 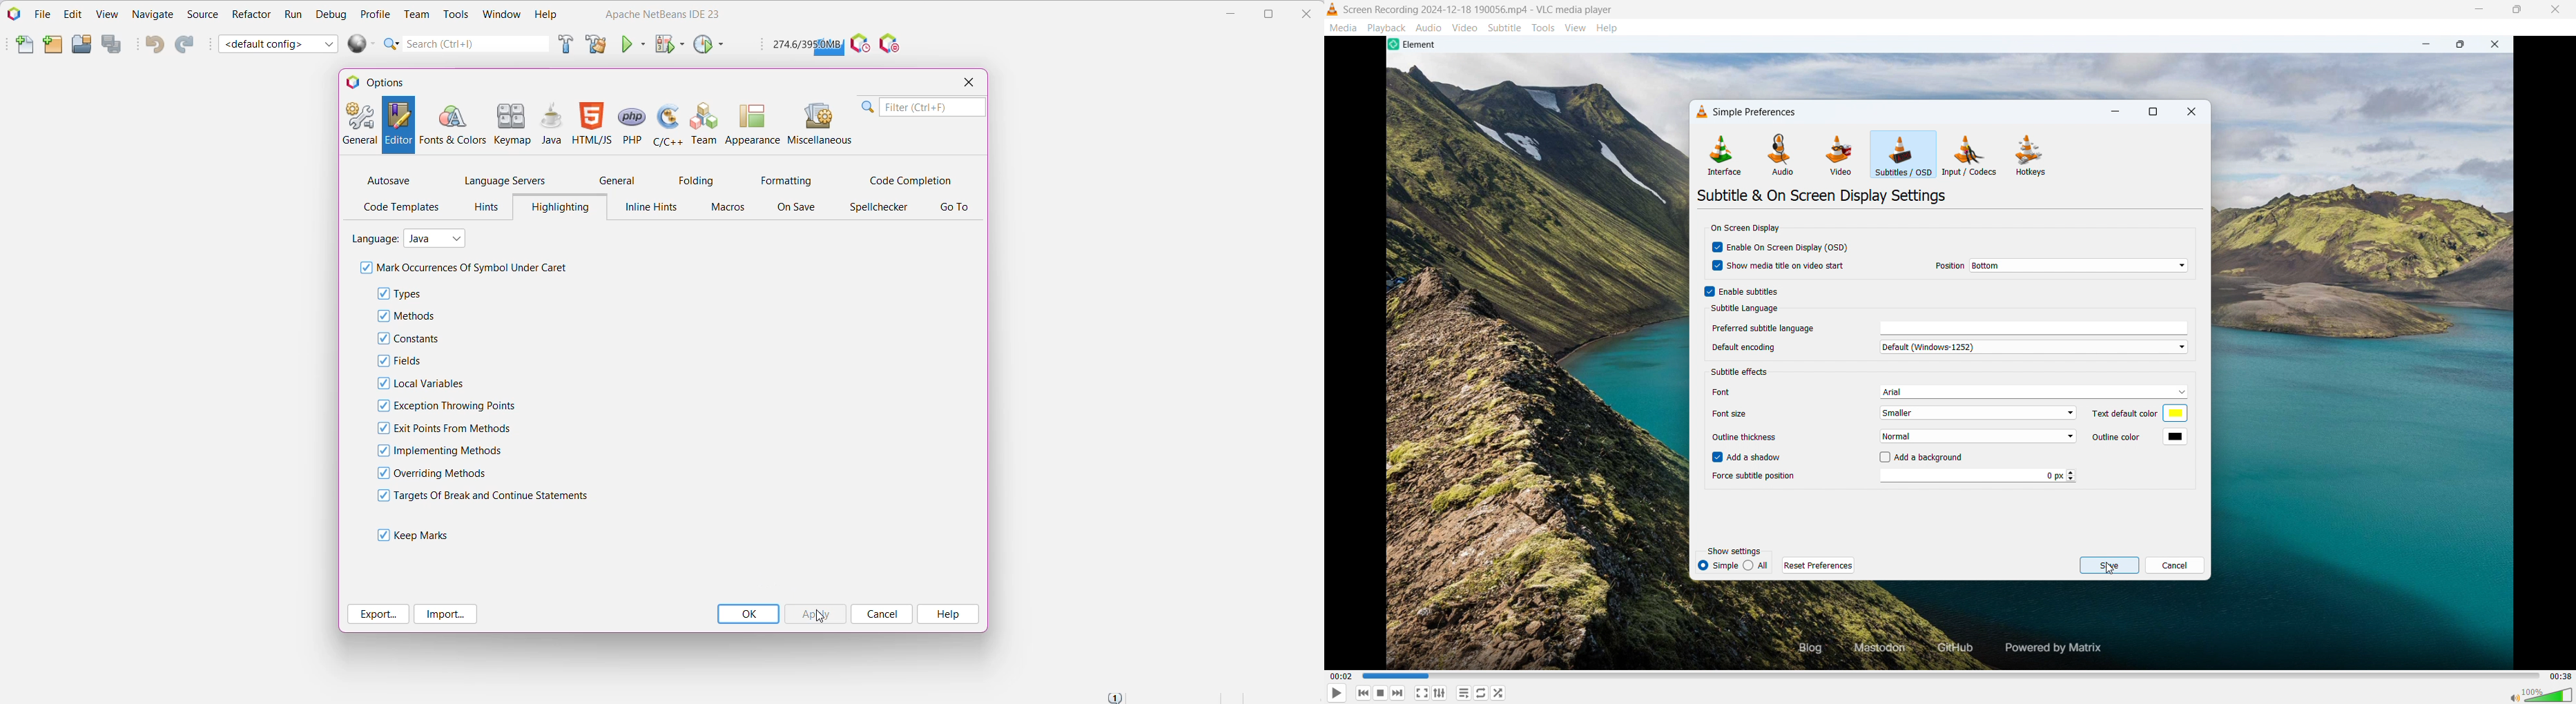 I want to click on Run Project, so click(x=633, y=43).